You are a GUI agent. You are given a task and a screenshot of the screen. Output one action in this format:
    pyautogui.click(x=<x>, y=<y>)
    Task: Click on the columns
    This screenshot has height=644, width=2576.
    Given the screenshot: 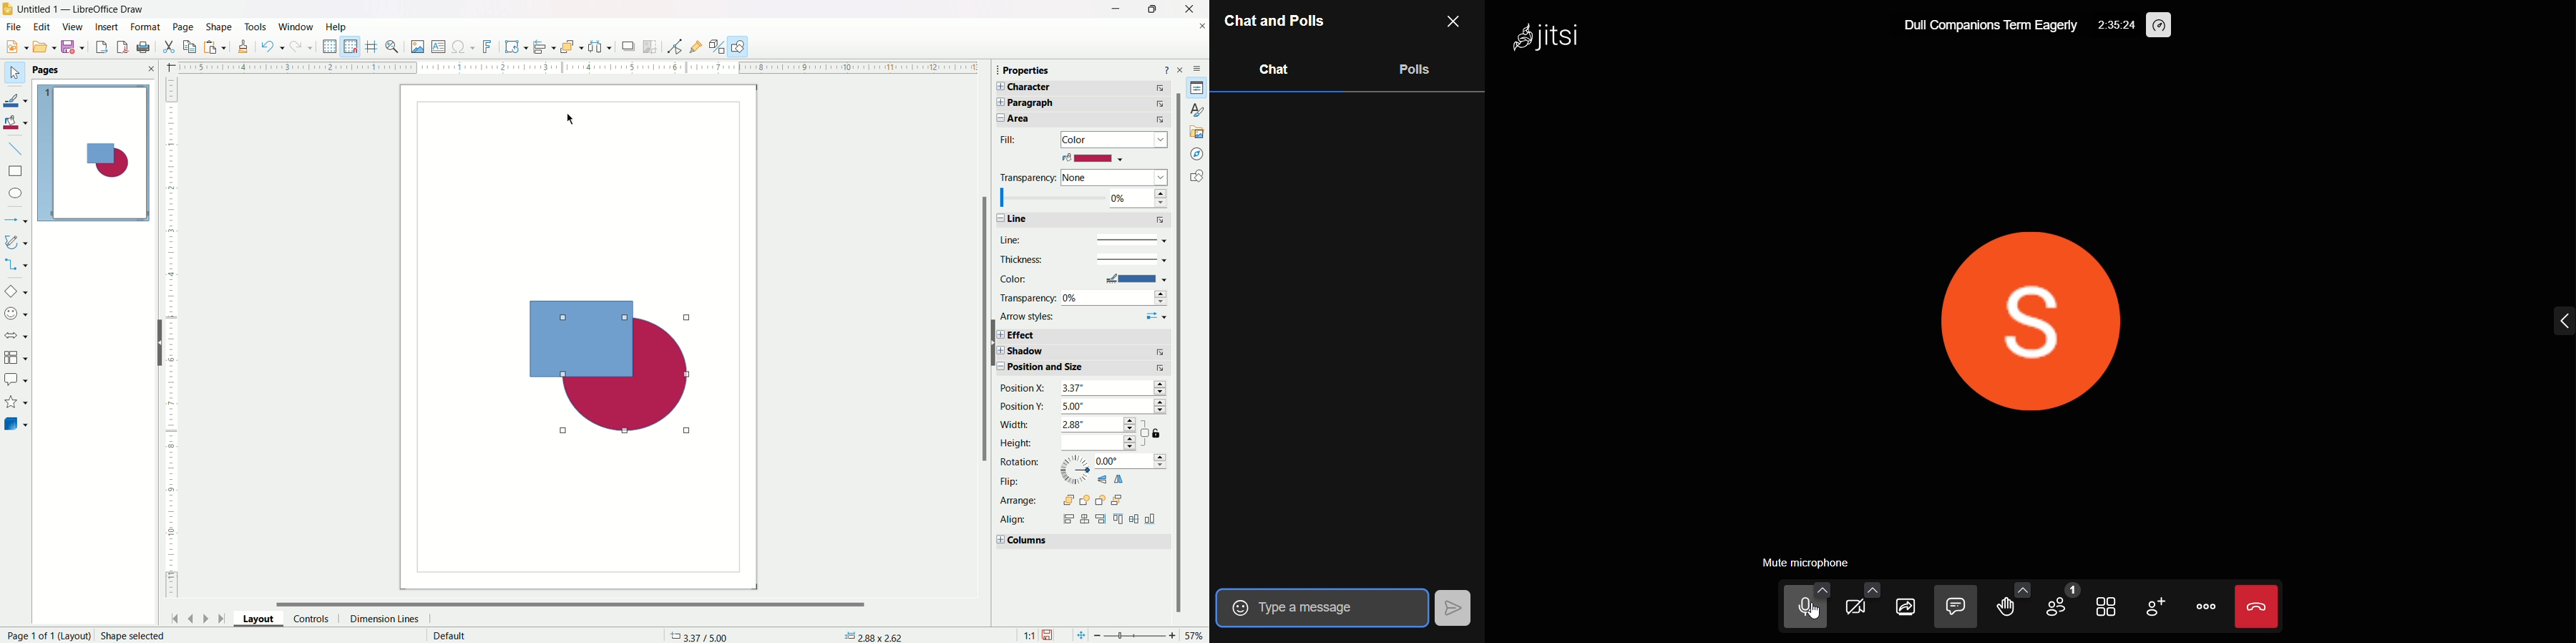 What is the action you would take?
    pyautogui.click(x=1080, y=542)
    